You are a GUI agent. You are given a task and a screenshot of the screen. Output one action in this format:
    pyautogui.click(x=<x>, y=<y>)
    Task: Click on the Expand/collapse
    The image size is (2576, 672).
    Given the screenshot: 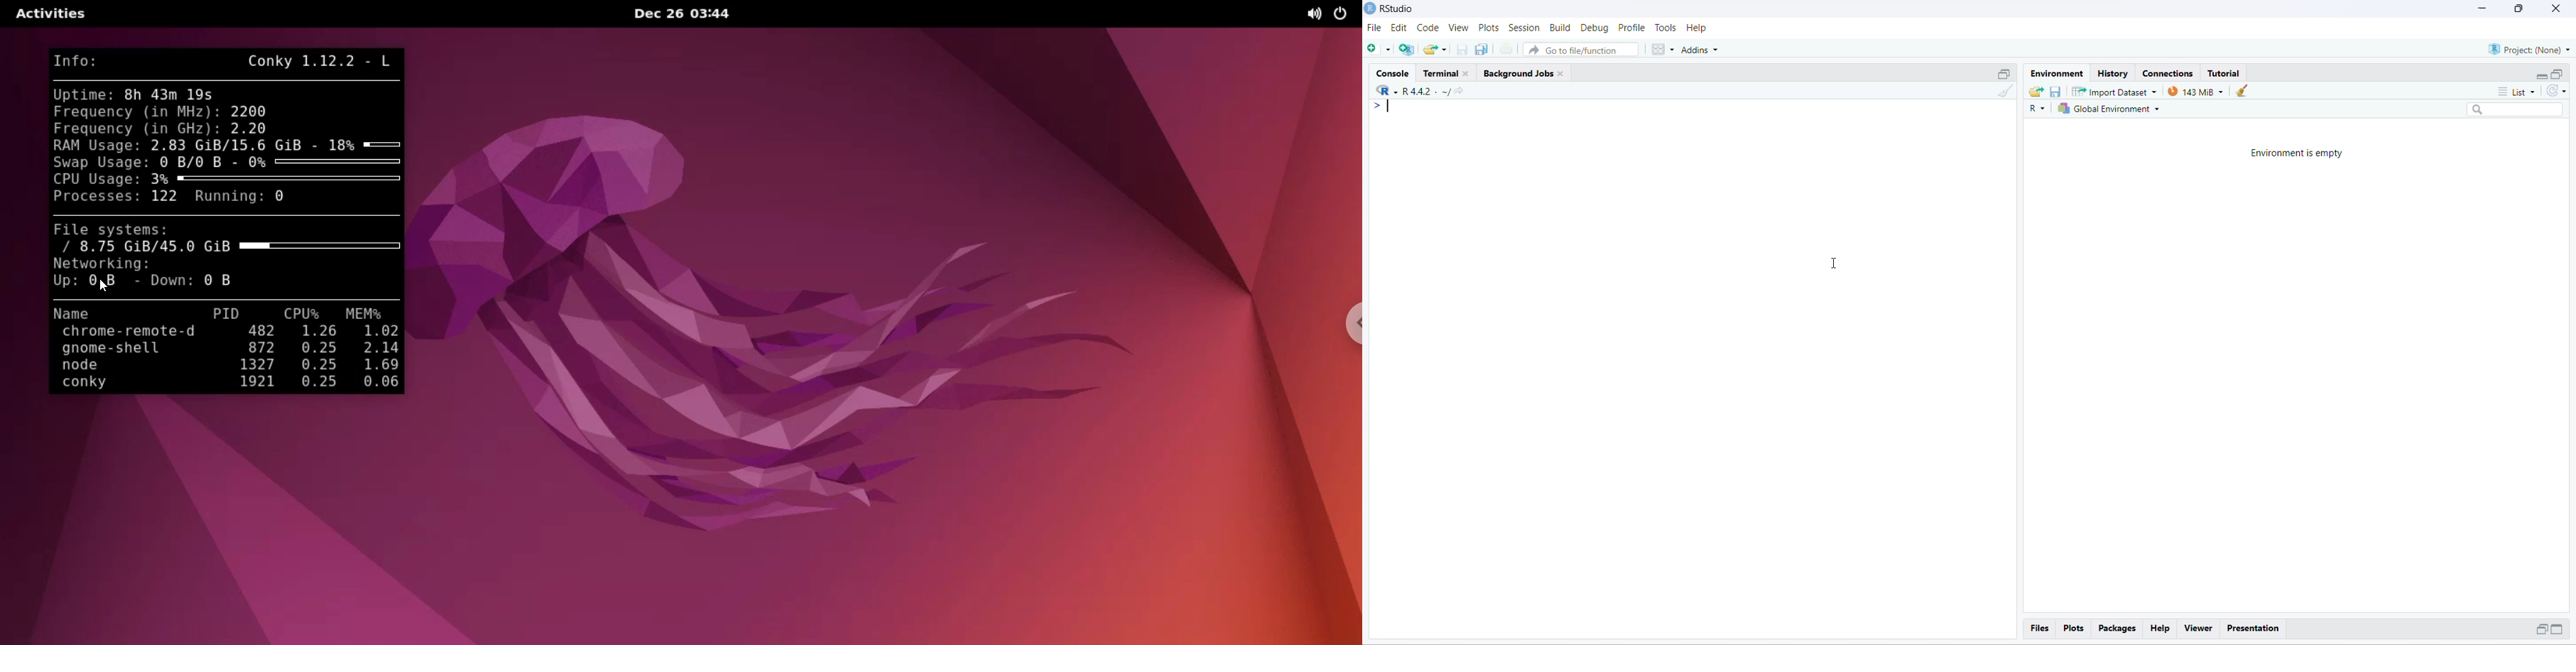 What is the action you would take?
    pyautogui.click(x=2557, y=629)
    